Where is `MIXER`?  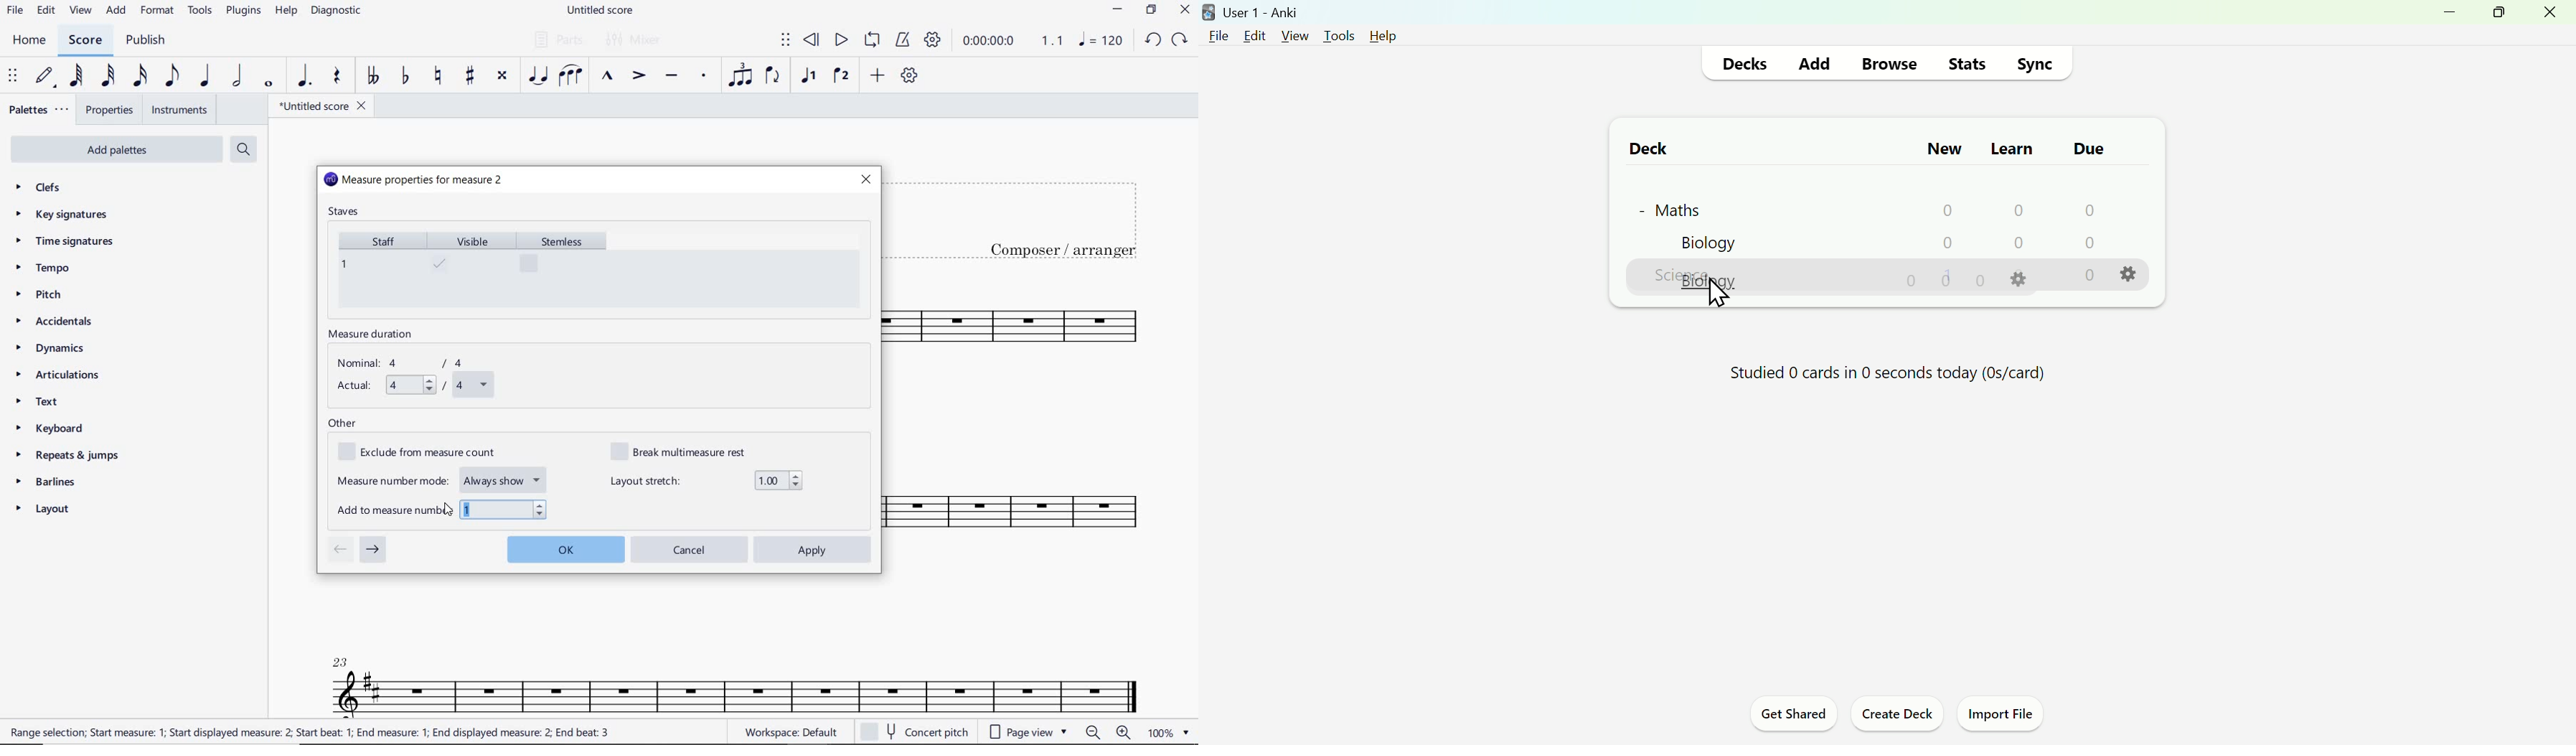 MIXER is located at coordinates (634, 40).